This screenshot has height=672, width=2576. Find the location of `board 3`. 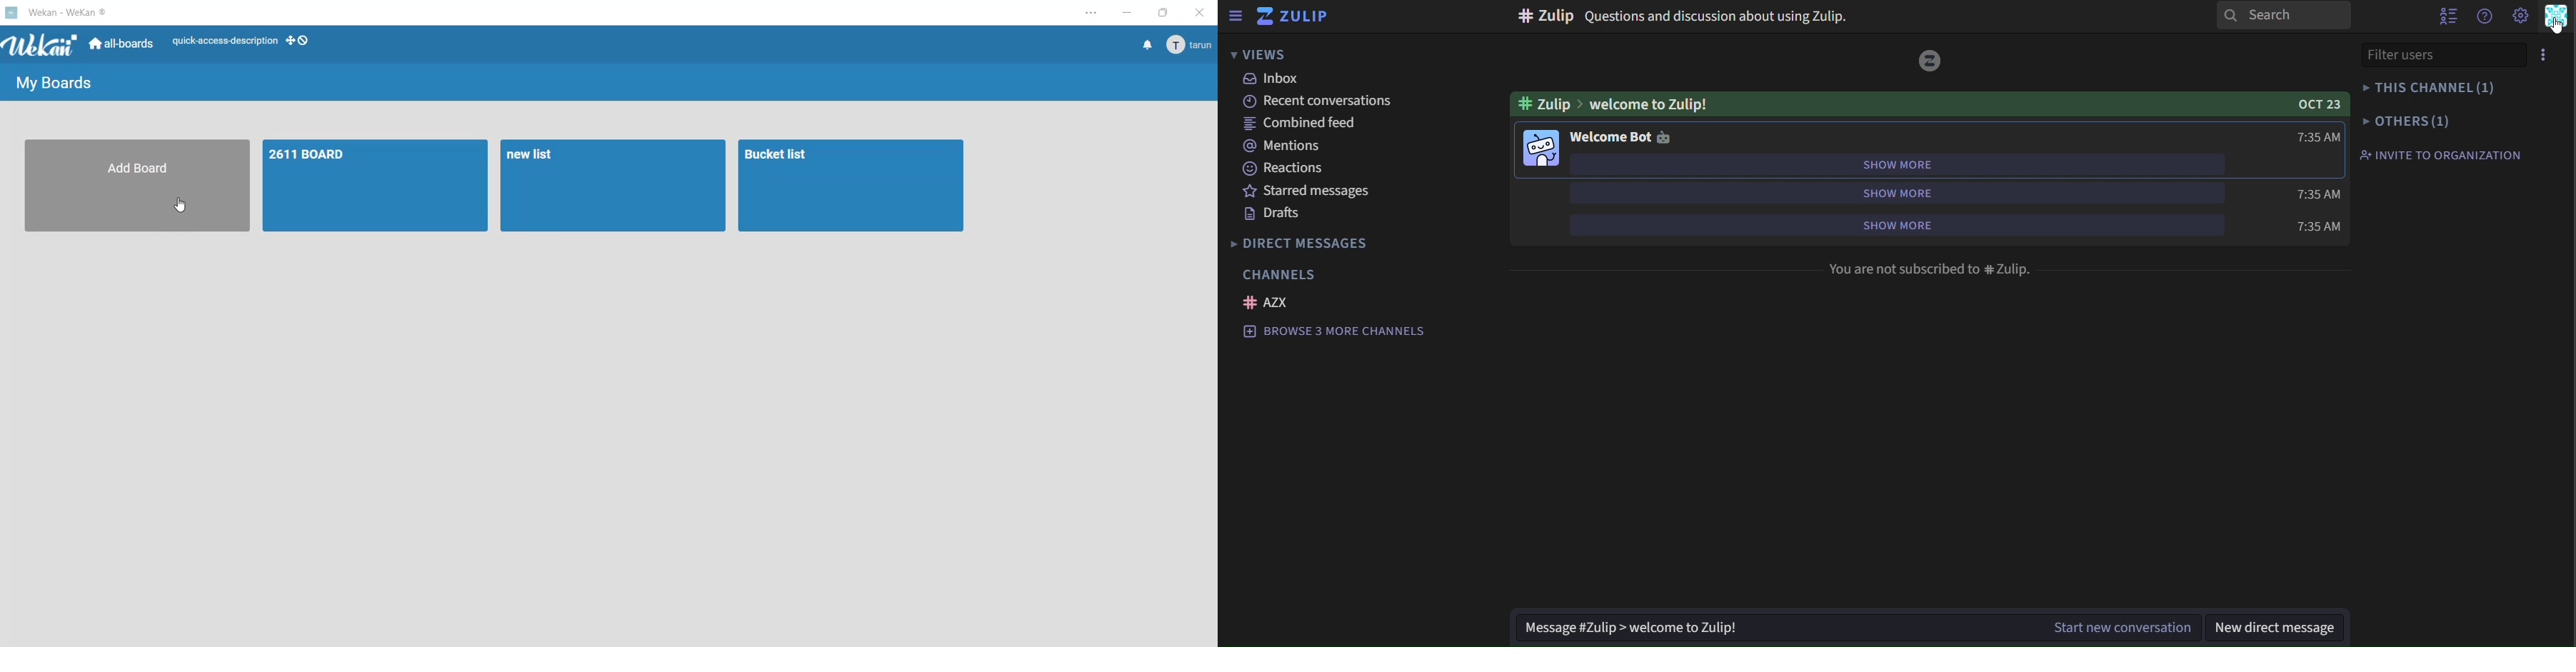

board 3 is located at coordinates (852, 186).